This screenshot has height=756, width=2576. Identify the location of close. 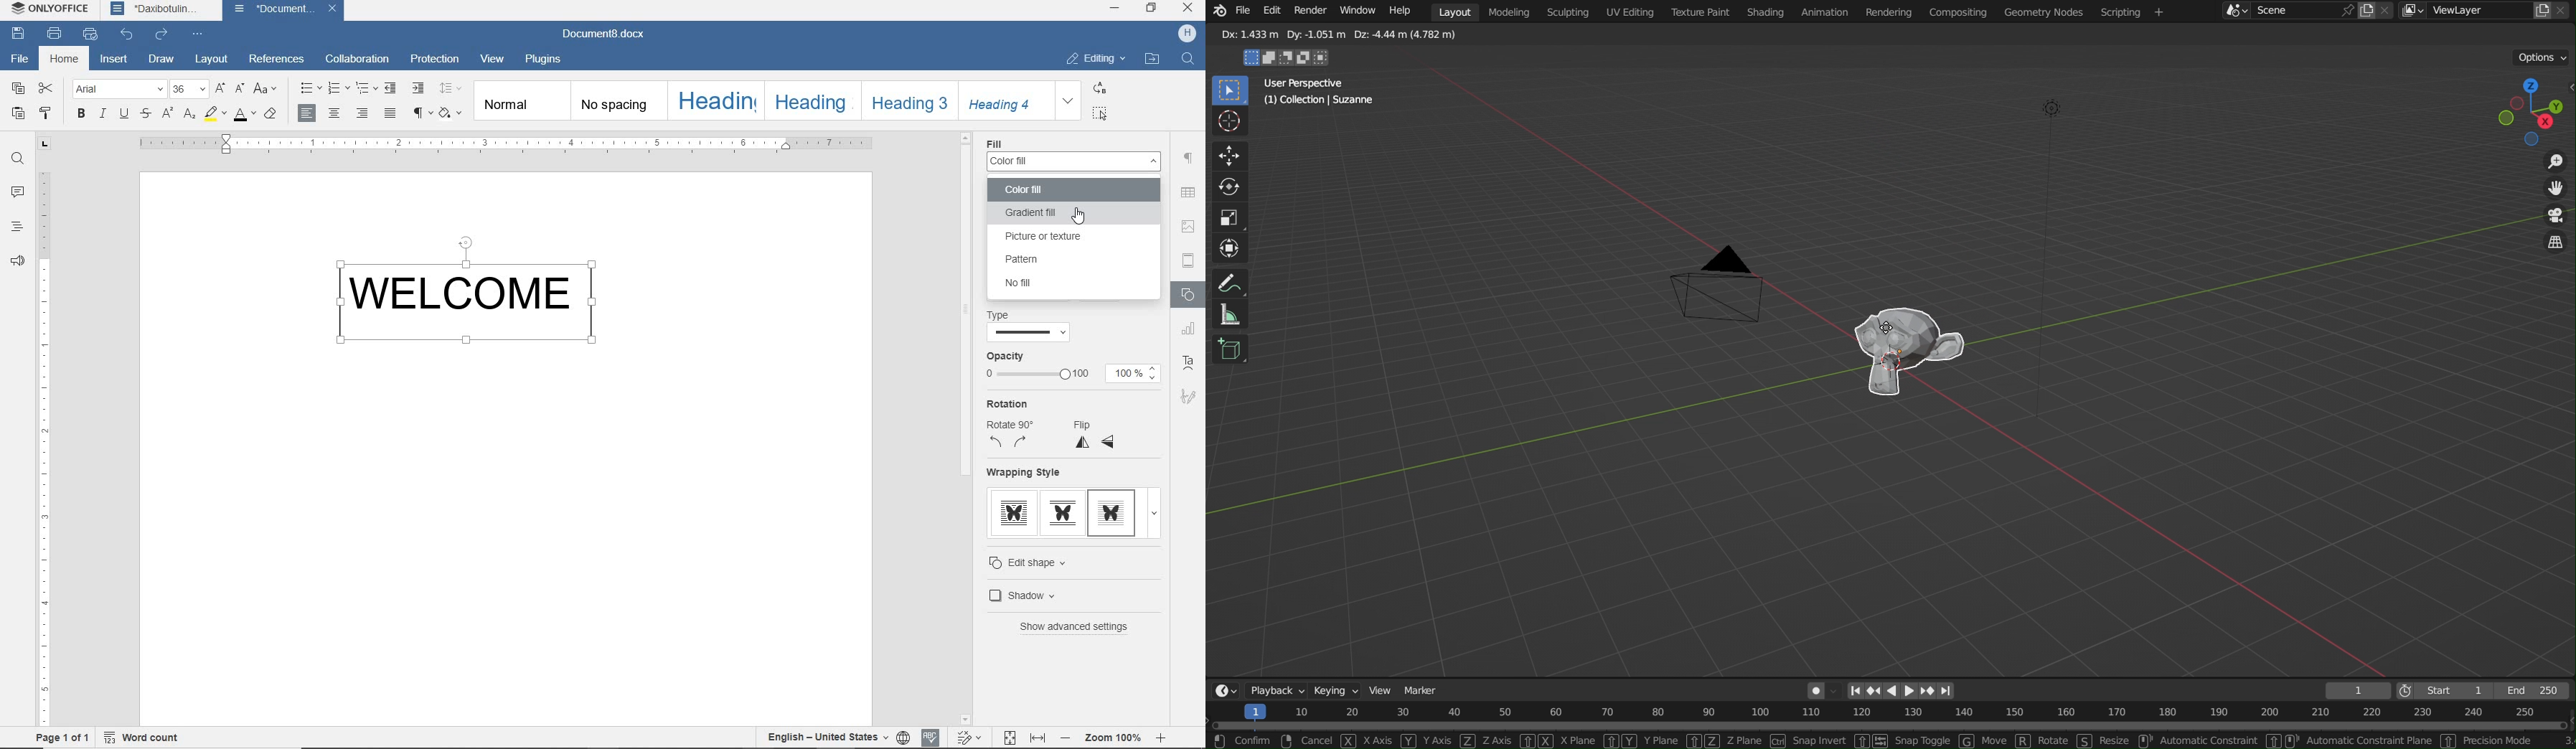
(335, 9).